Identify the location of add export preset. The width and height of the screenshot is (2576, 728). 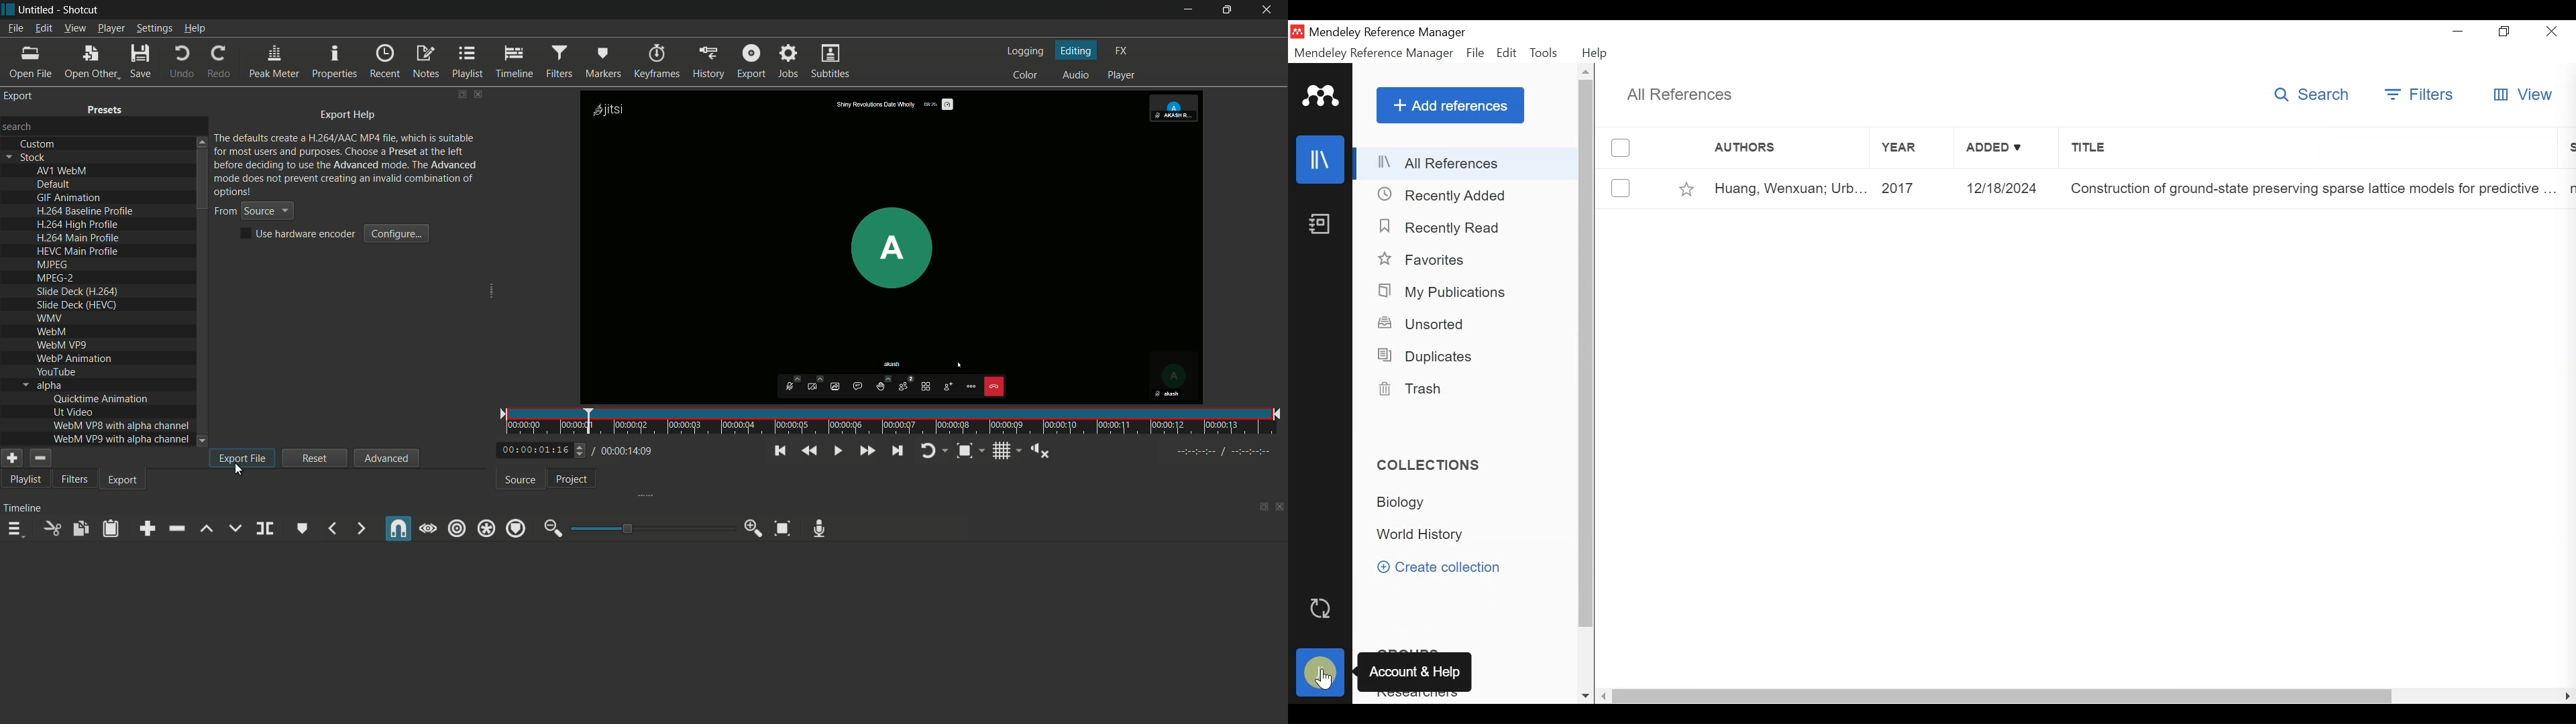
(13, 459).